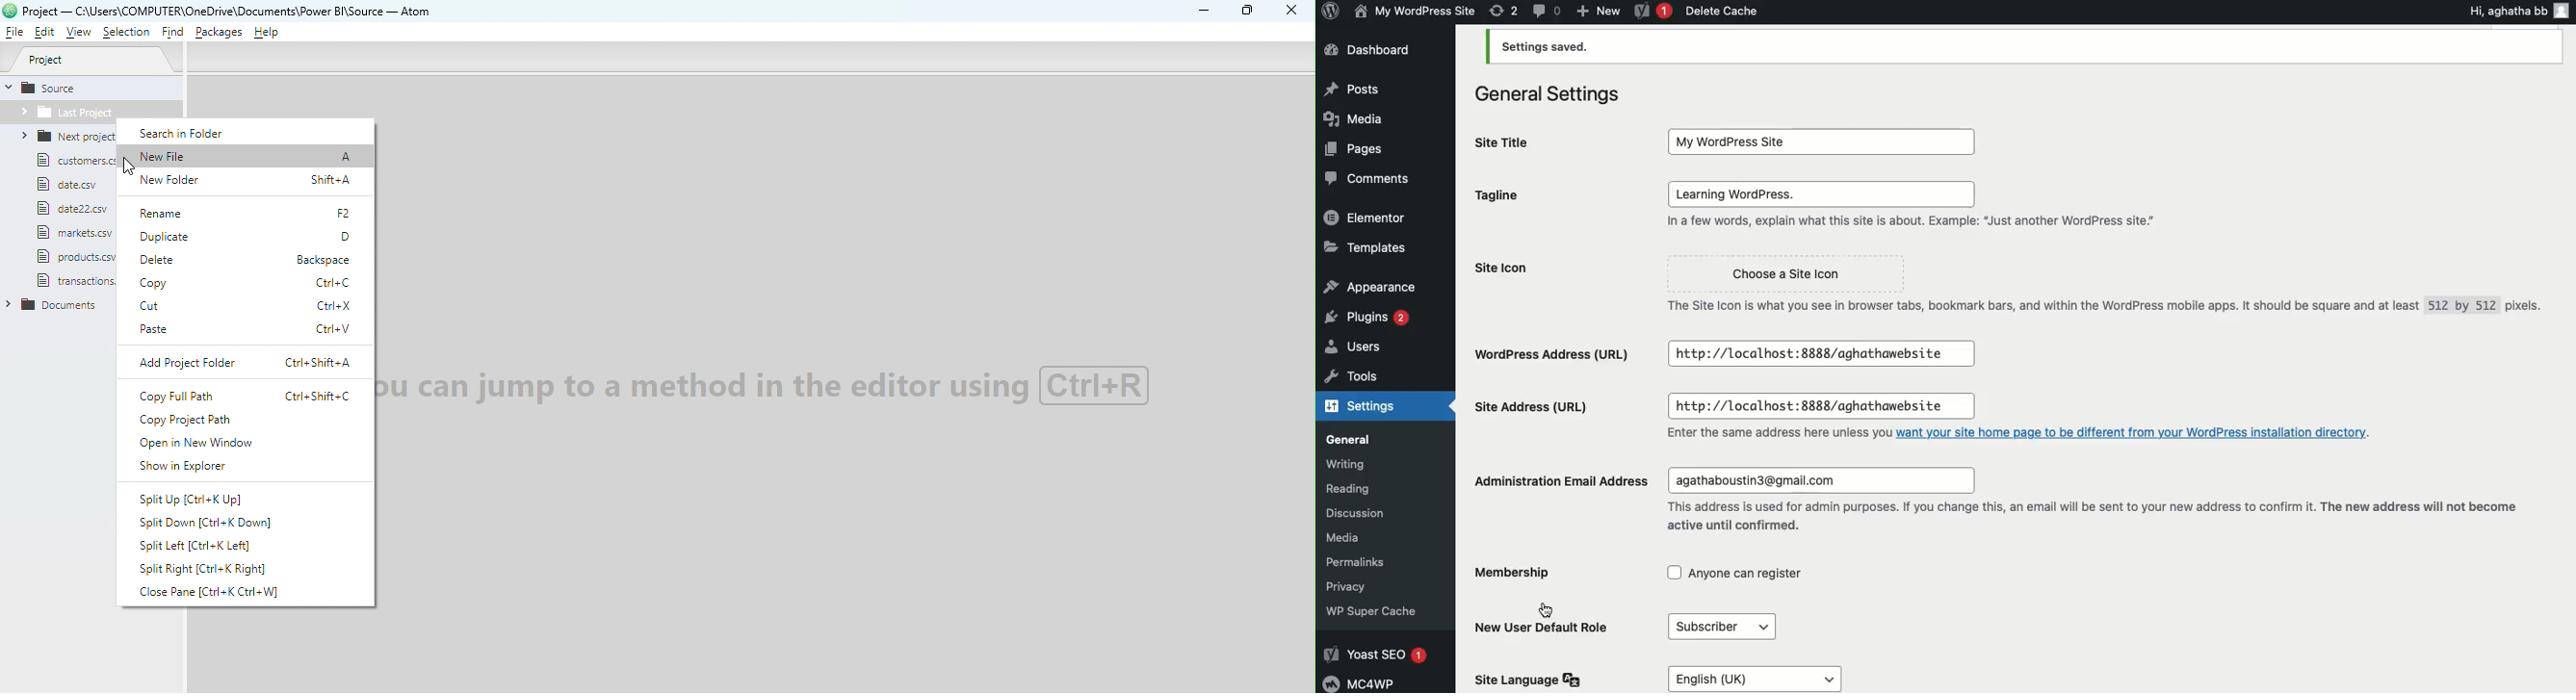  Describe the element at coordinates (45, 33) in the screenshot. I see `Edit` at that location.